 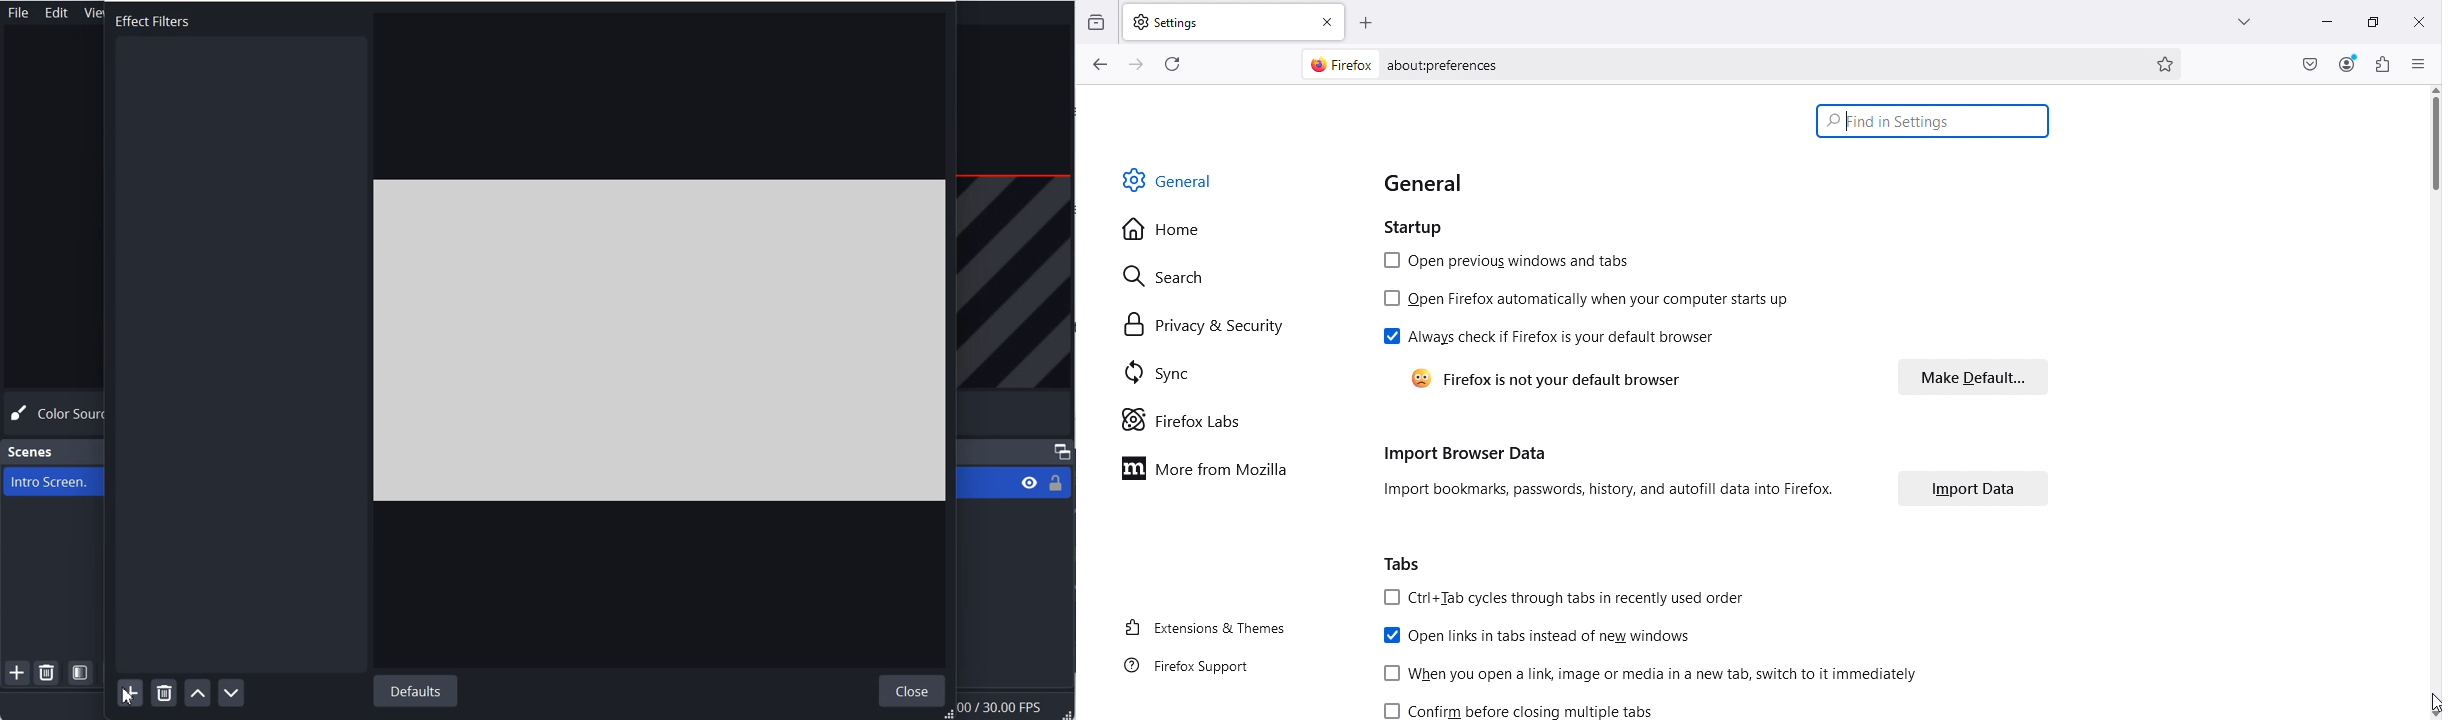 I want to click on File Preview window, so click(x=657, y=340).